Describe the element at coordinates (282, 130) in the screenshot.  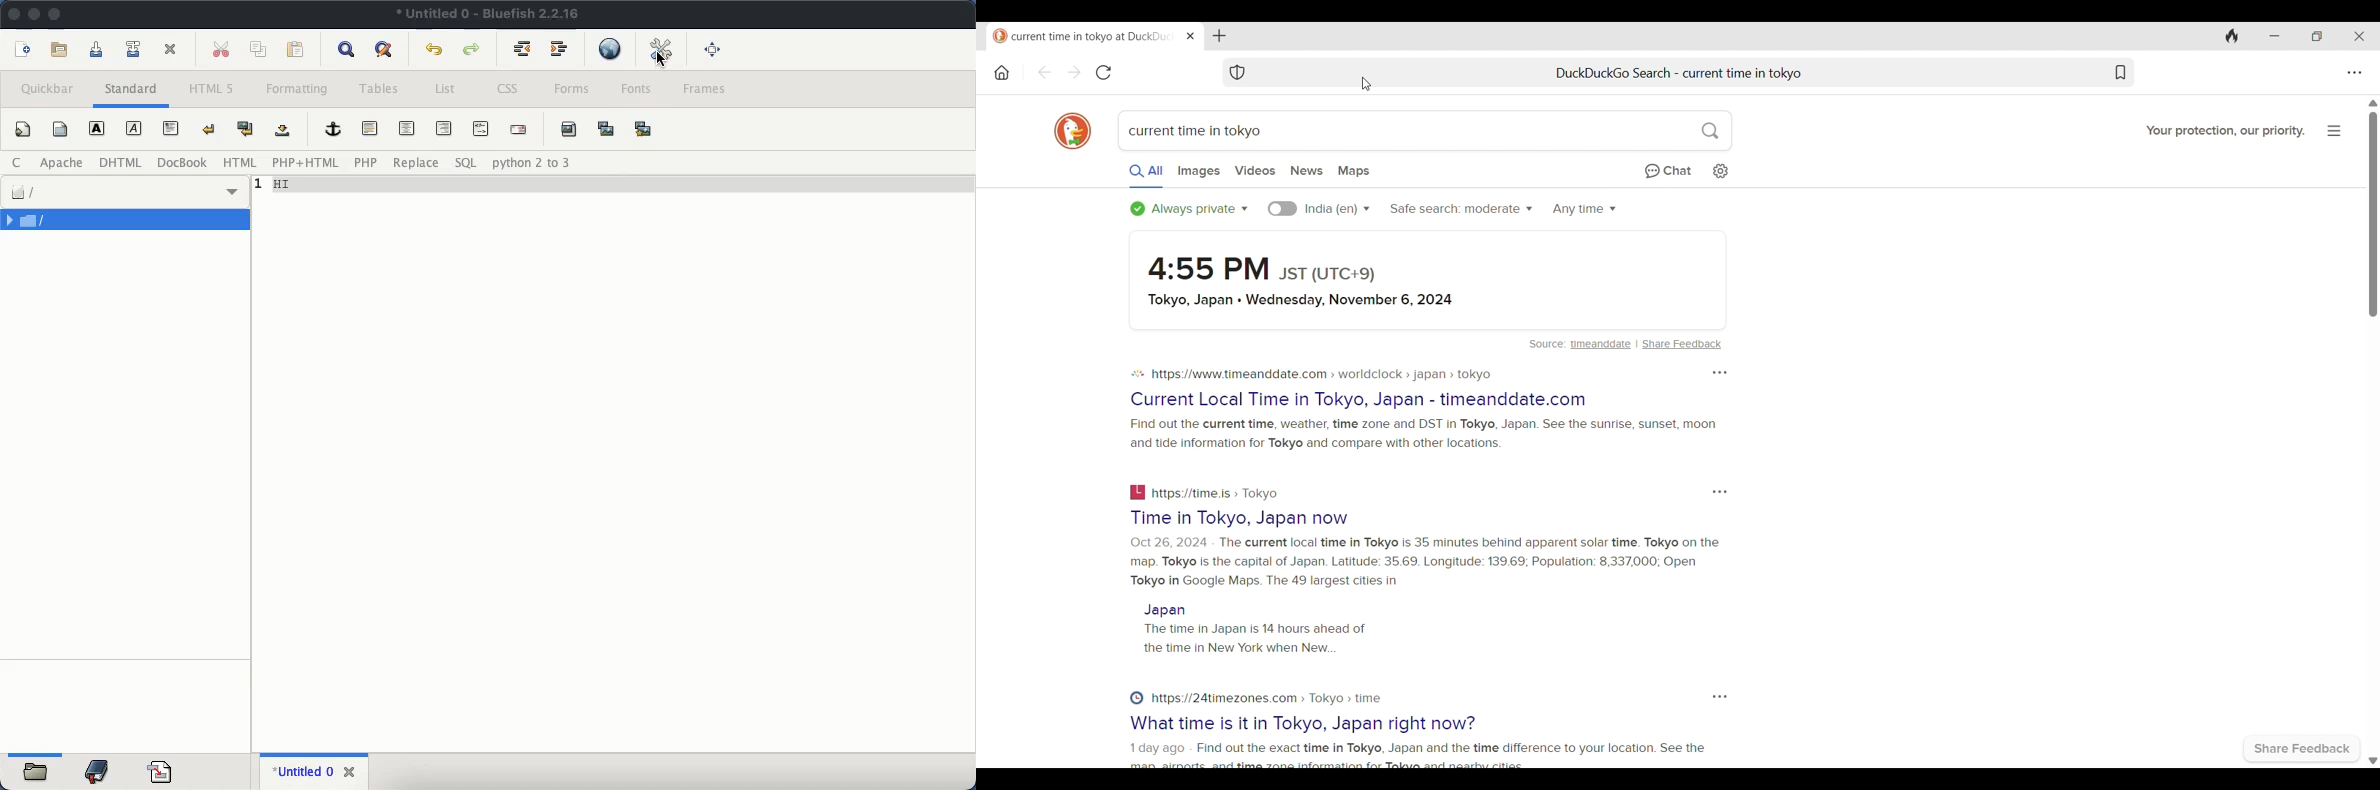
I see `non-breaking space` at that location.